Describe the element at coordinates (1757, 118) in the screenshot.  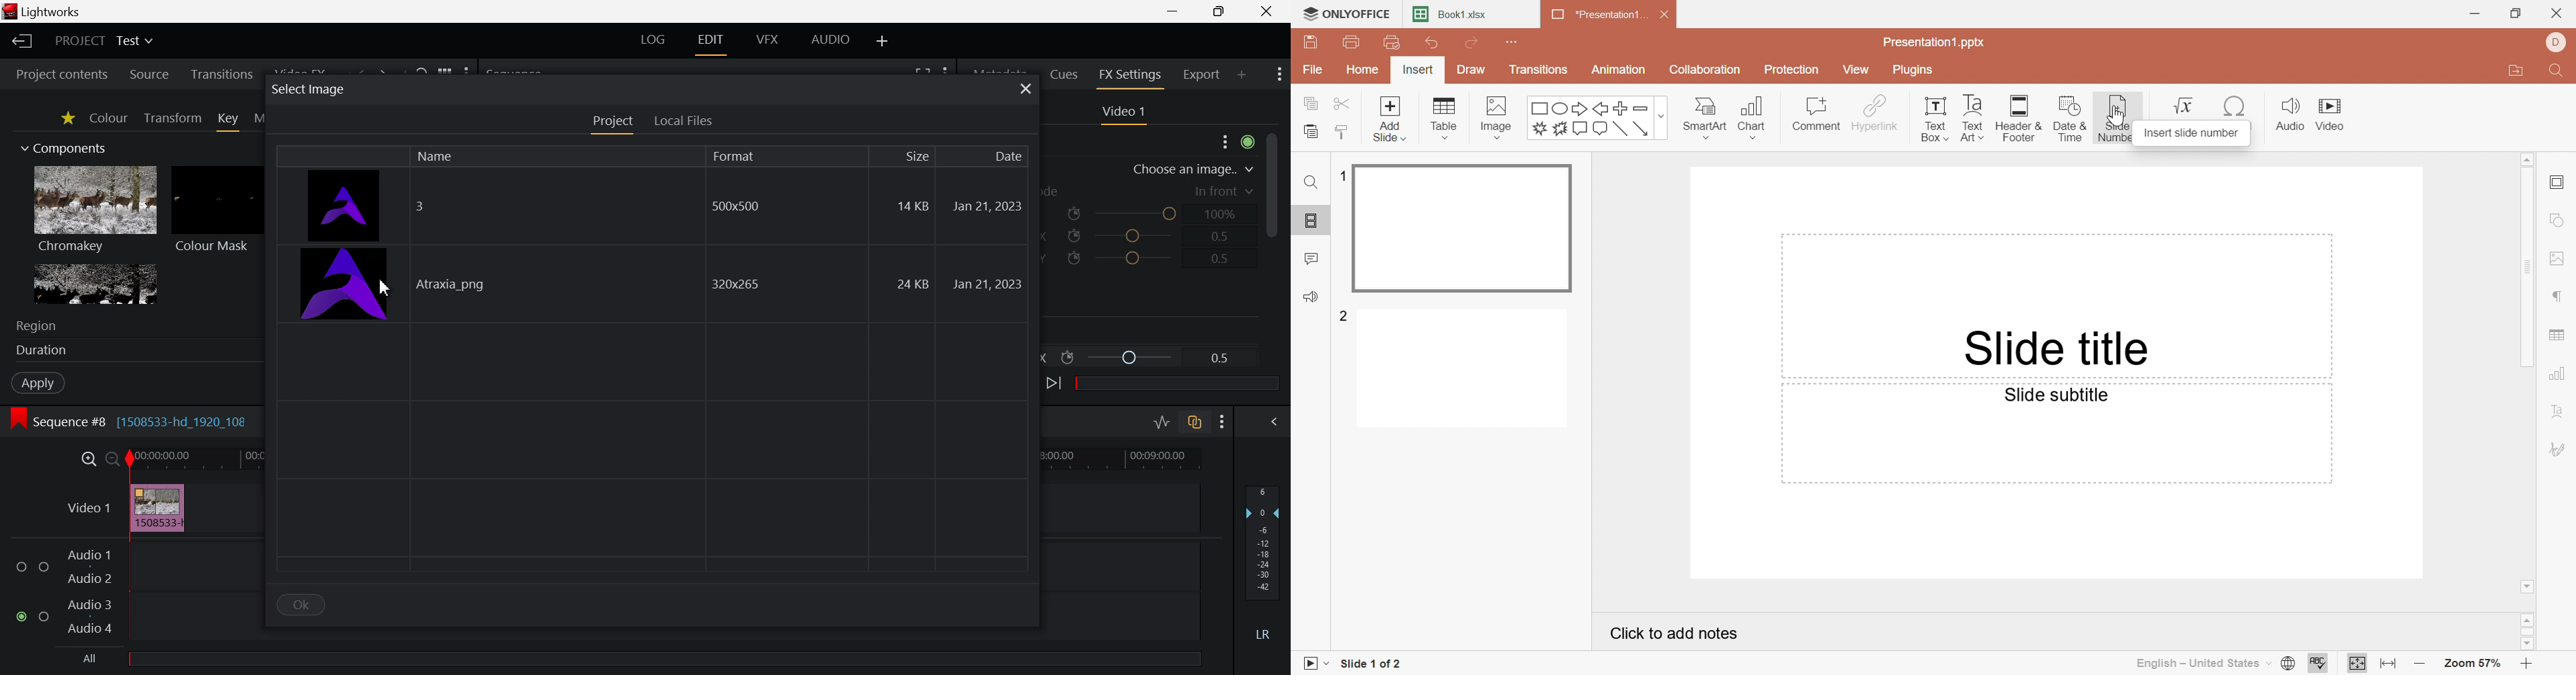
I see `Chart` at that location.